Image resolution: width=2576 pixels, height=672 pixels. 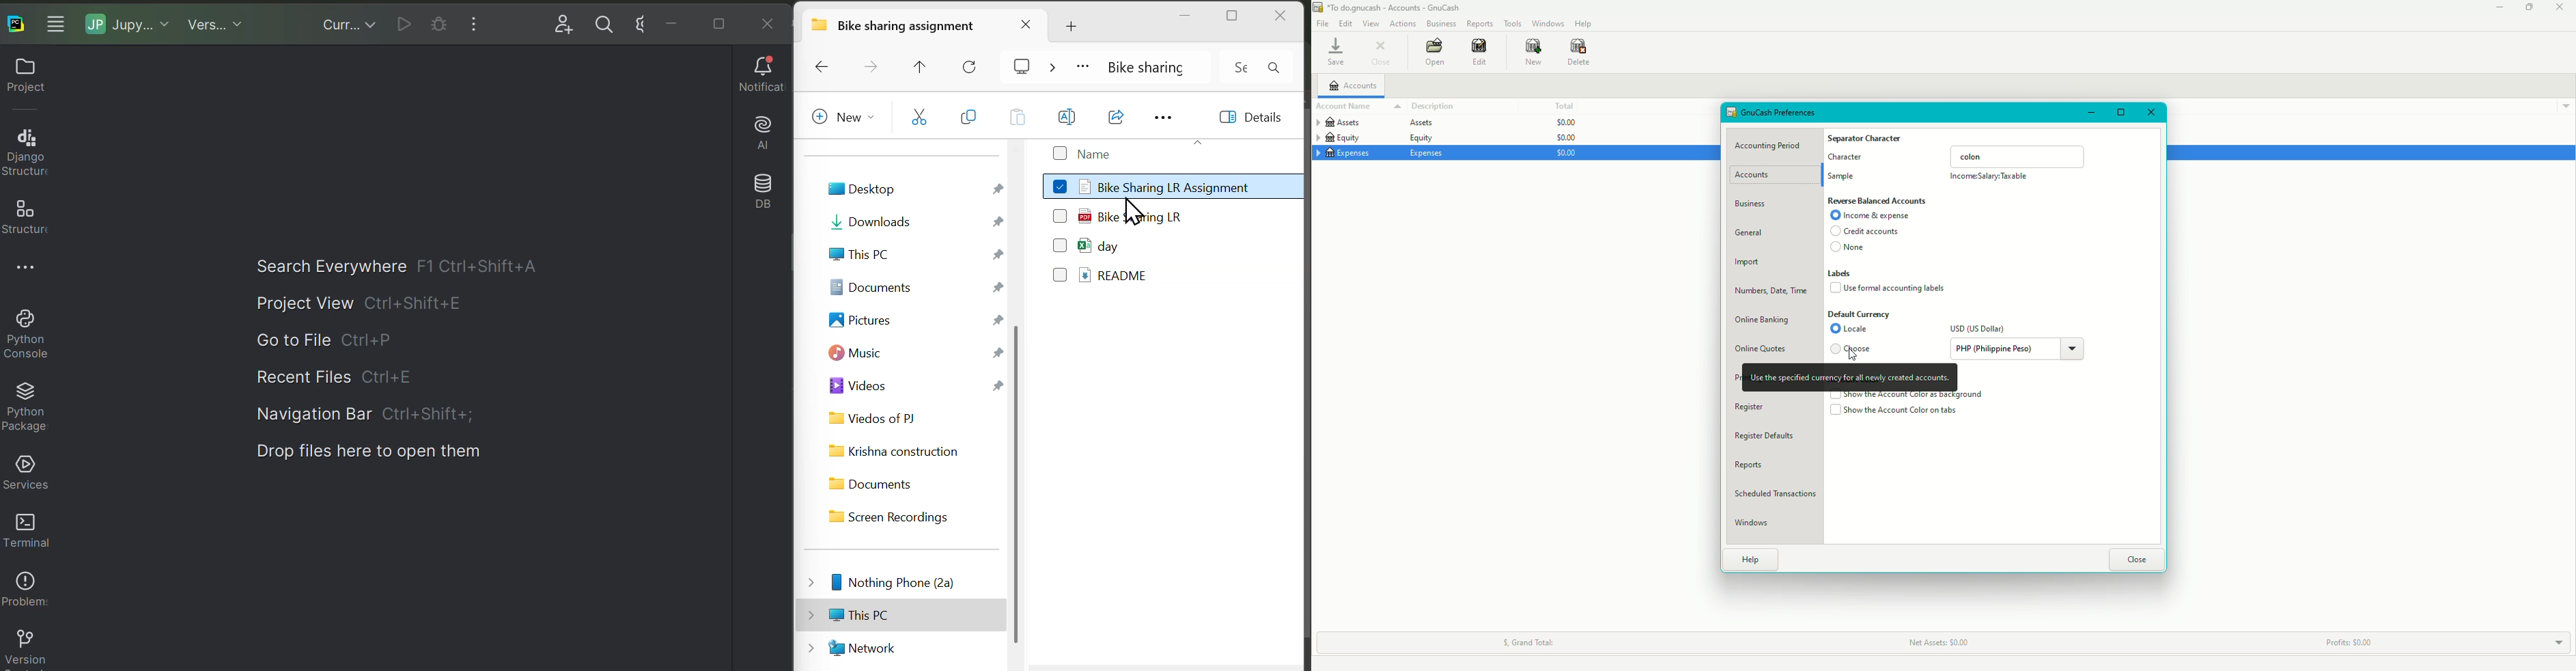 What do you see at coordinates (637, 21) in the screenshot?
I see `` at bounding box center [637, 21].